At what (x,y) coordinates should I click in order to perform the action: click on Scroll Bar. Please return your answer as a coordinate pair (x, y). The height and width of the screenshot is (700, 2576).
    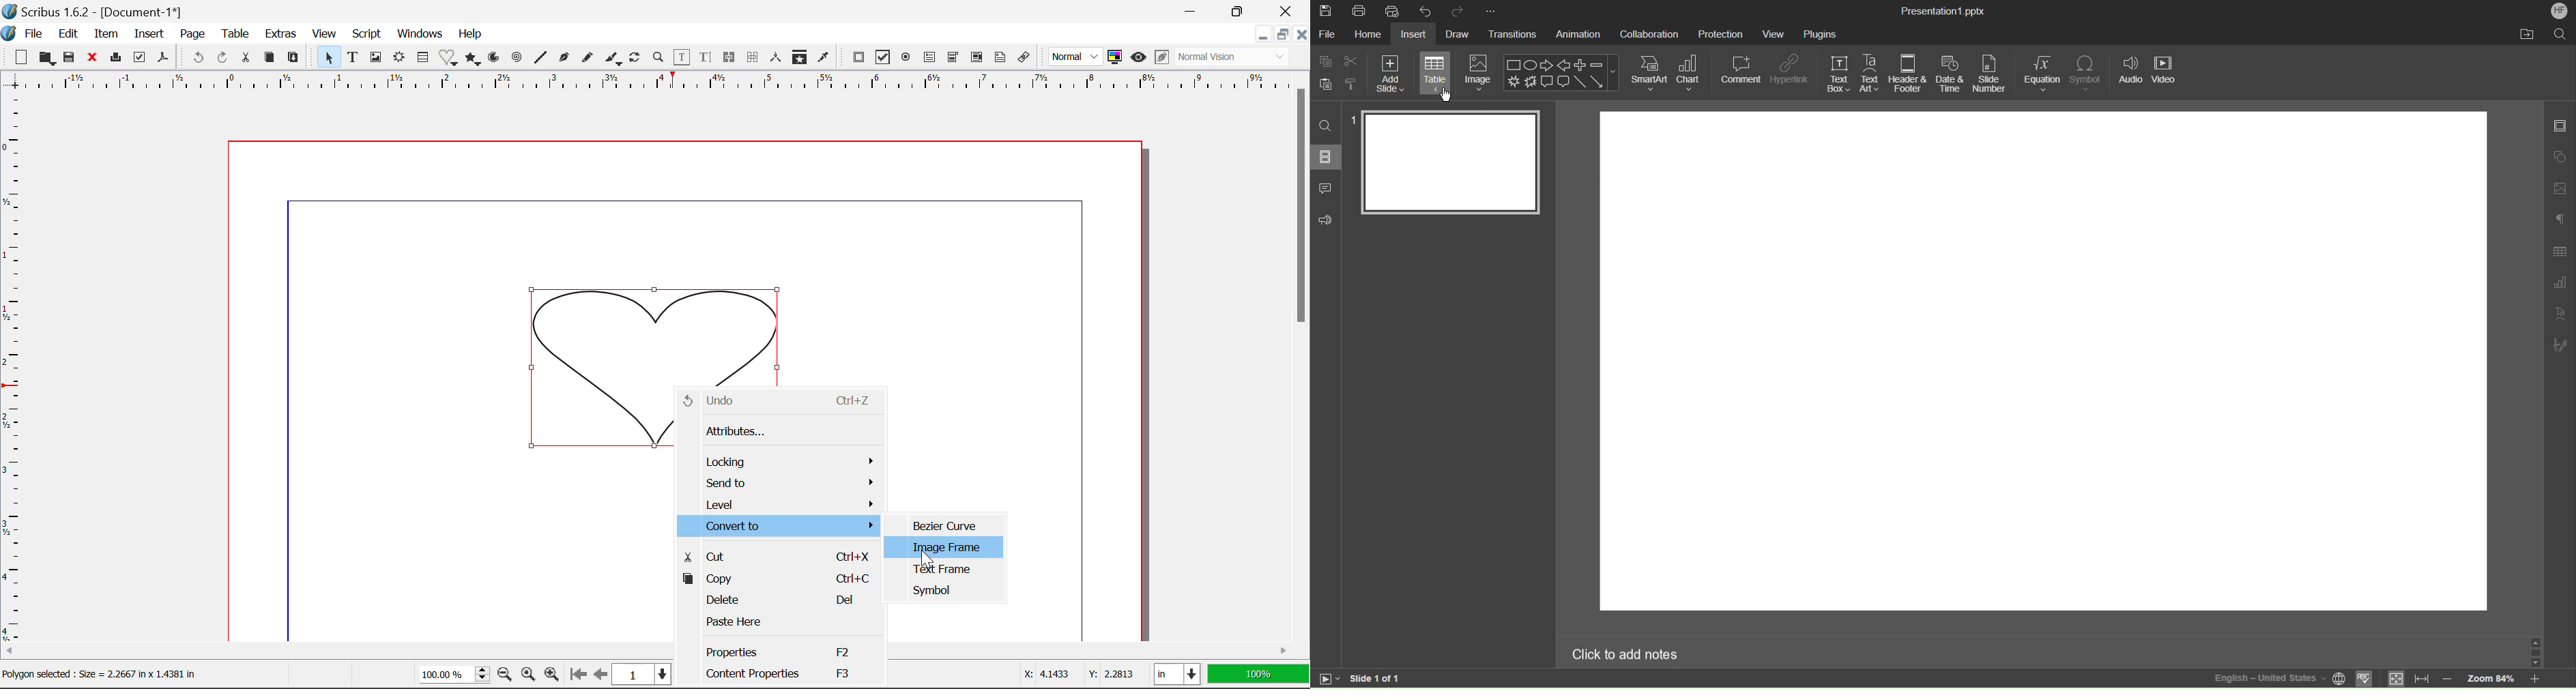
    Looking at the image, I should click on (1302, 353).